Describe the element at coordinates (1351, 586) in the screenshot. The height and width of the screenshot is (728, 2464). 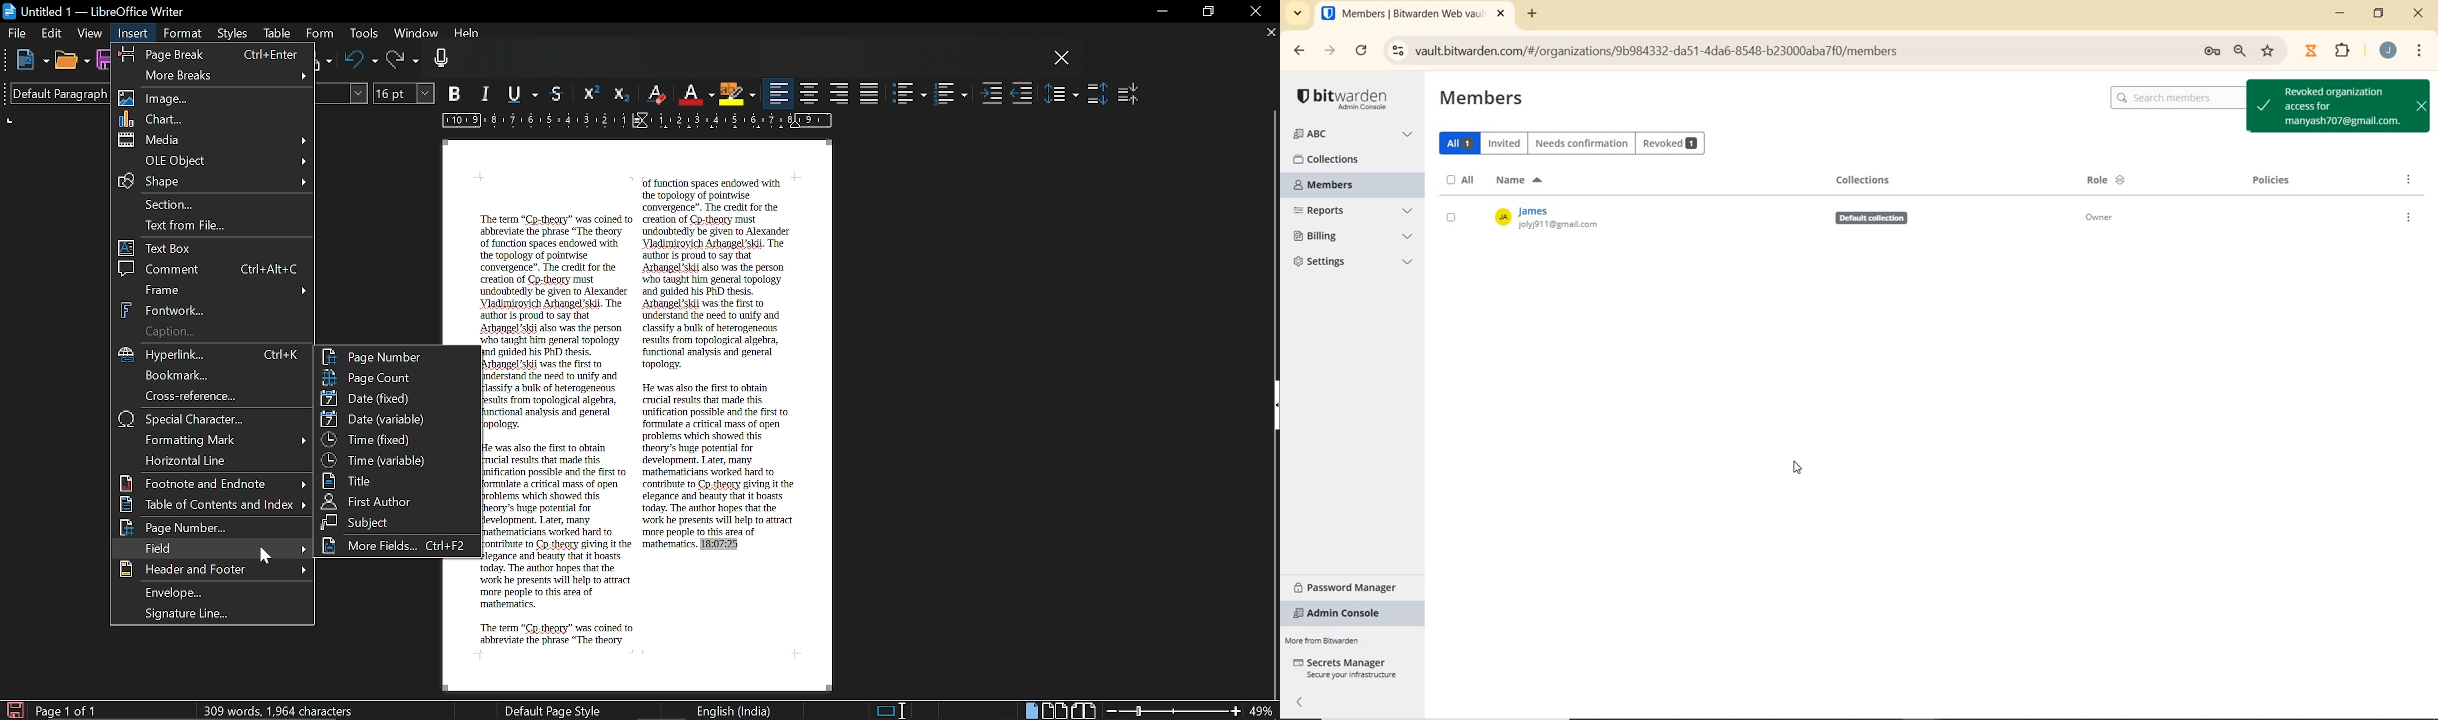
I see `PASSWORD MANAGER` at that location.